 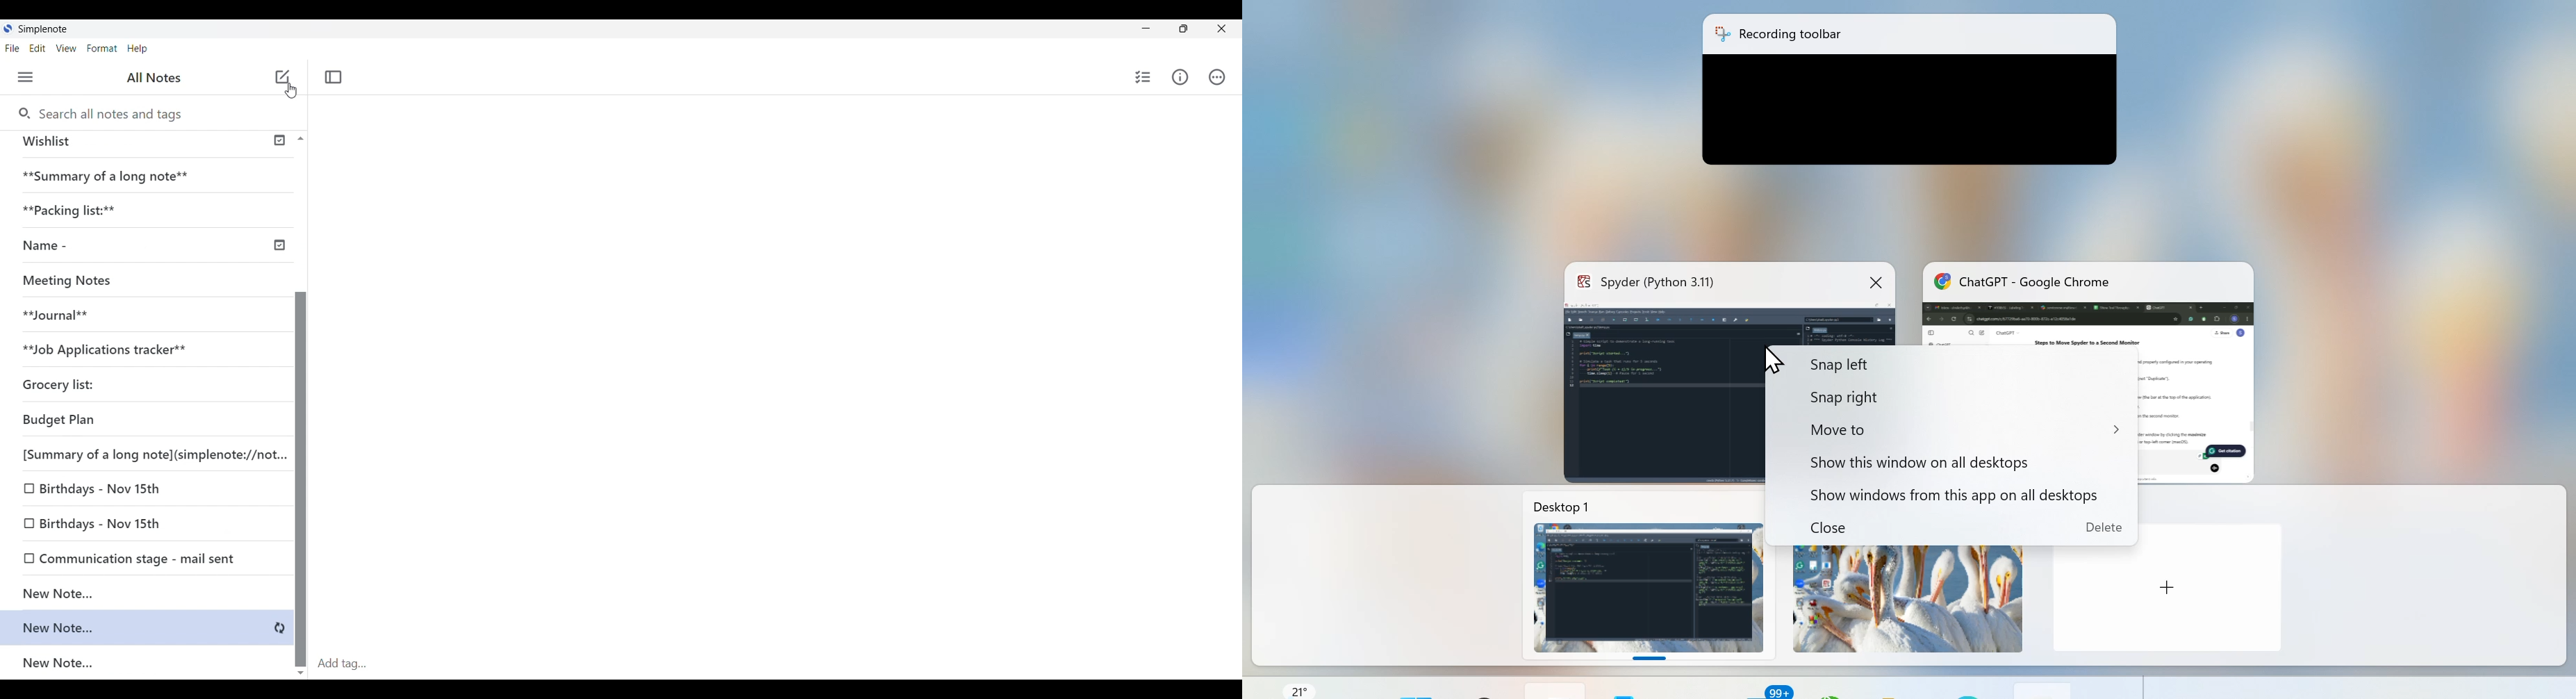 What do you see at coordinates (2090, 296) in the screenshot?
I see `Chatgpt - Google Chrome` at bounding box center [2090, 296].